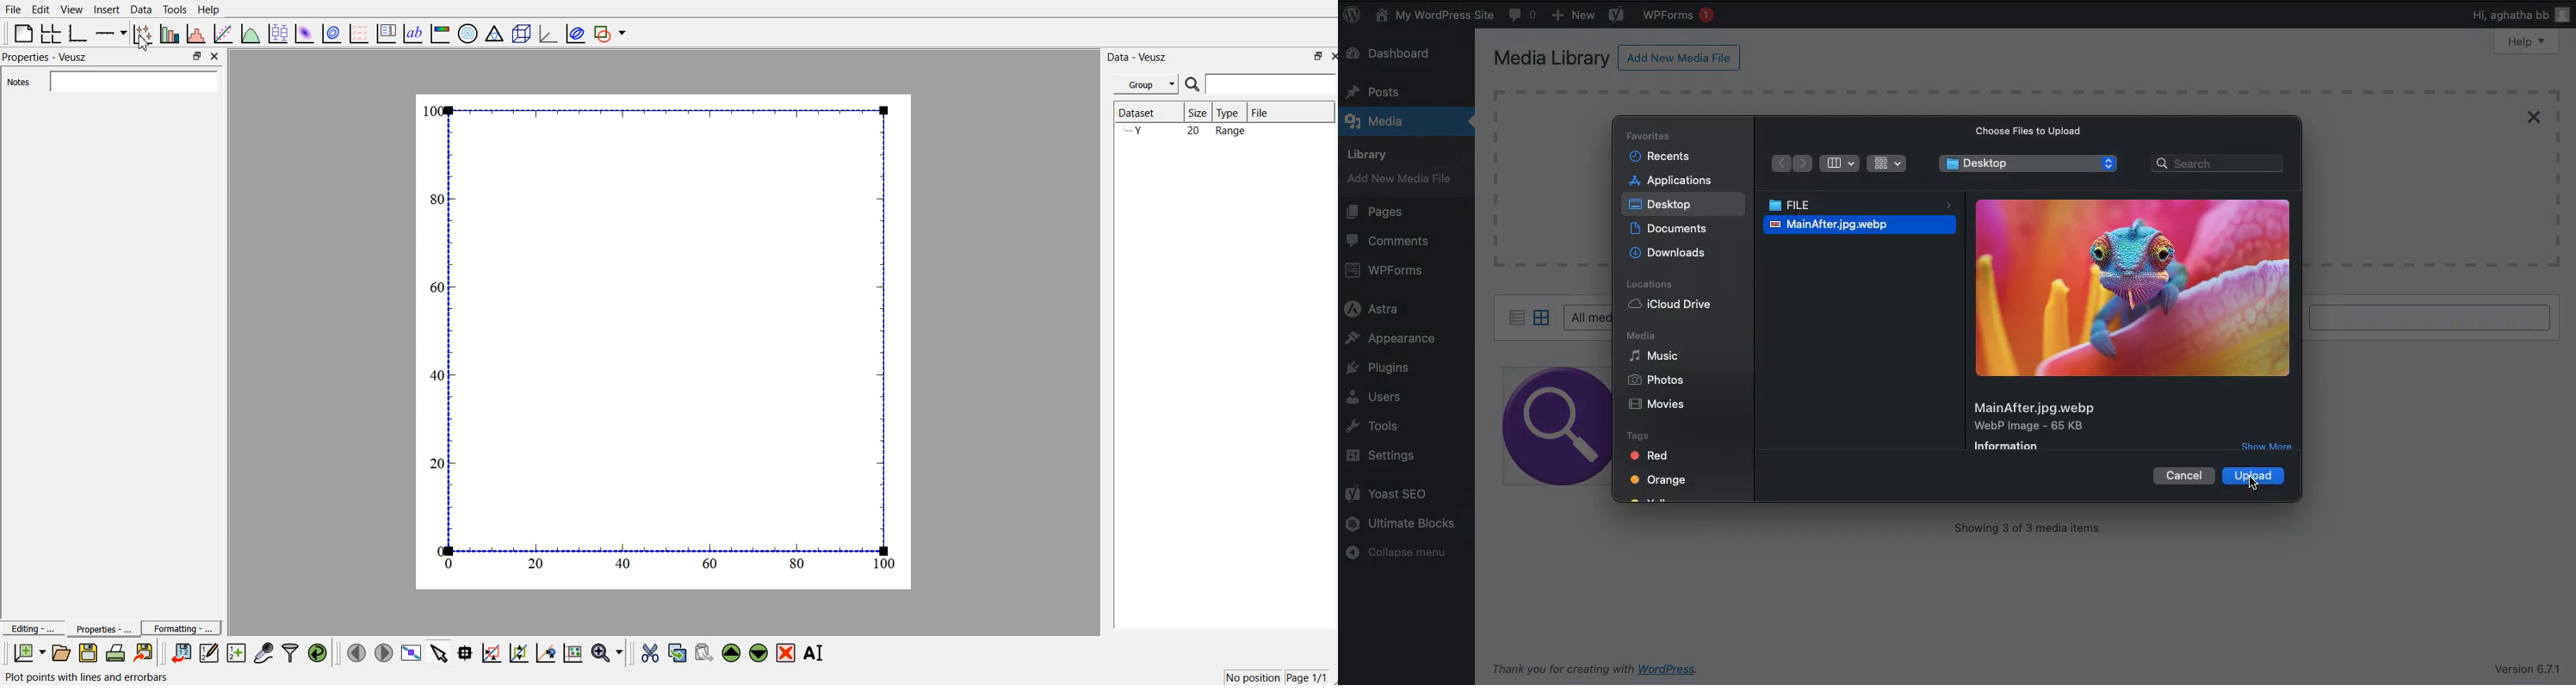  Describe the element at coordinates (1655, 284) in the screenshot. I see `Locations` at that location.